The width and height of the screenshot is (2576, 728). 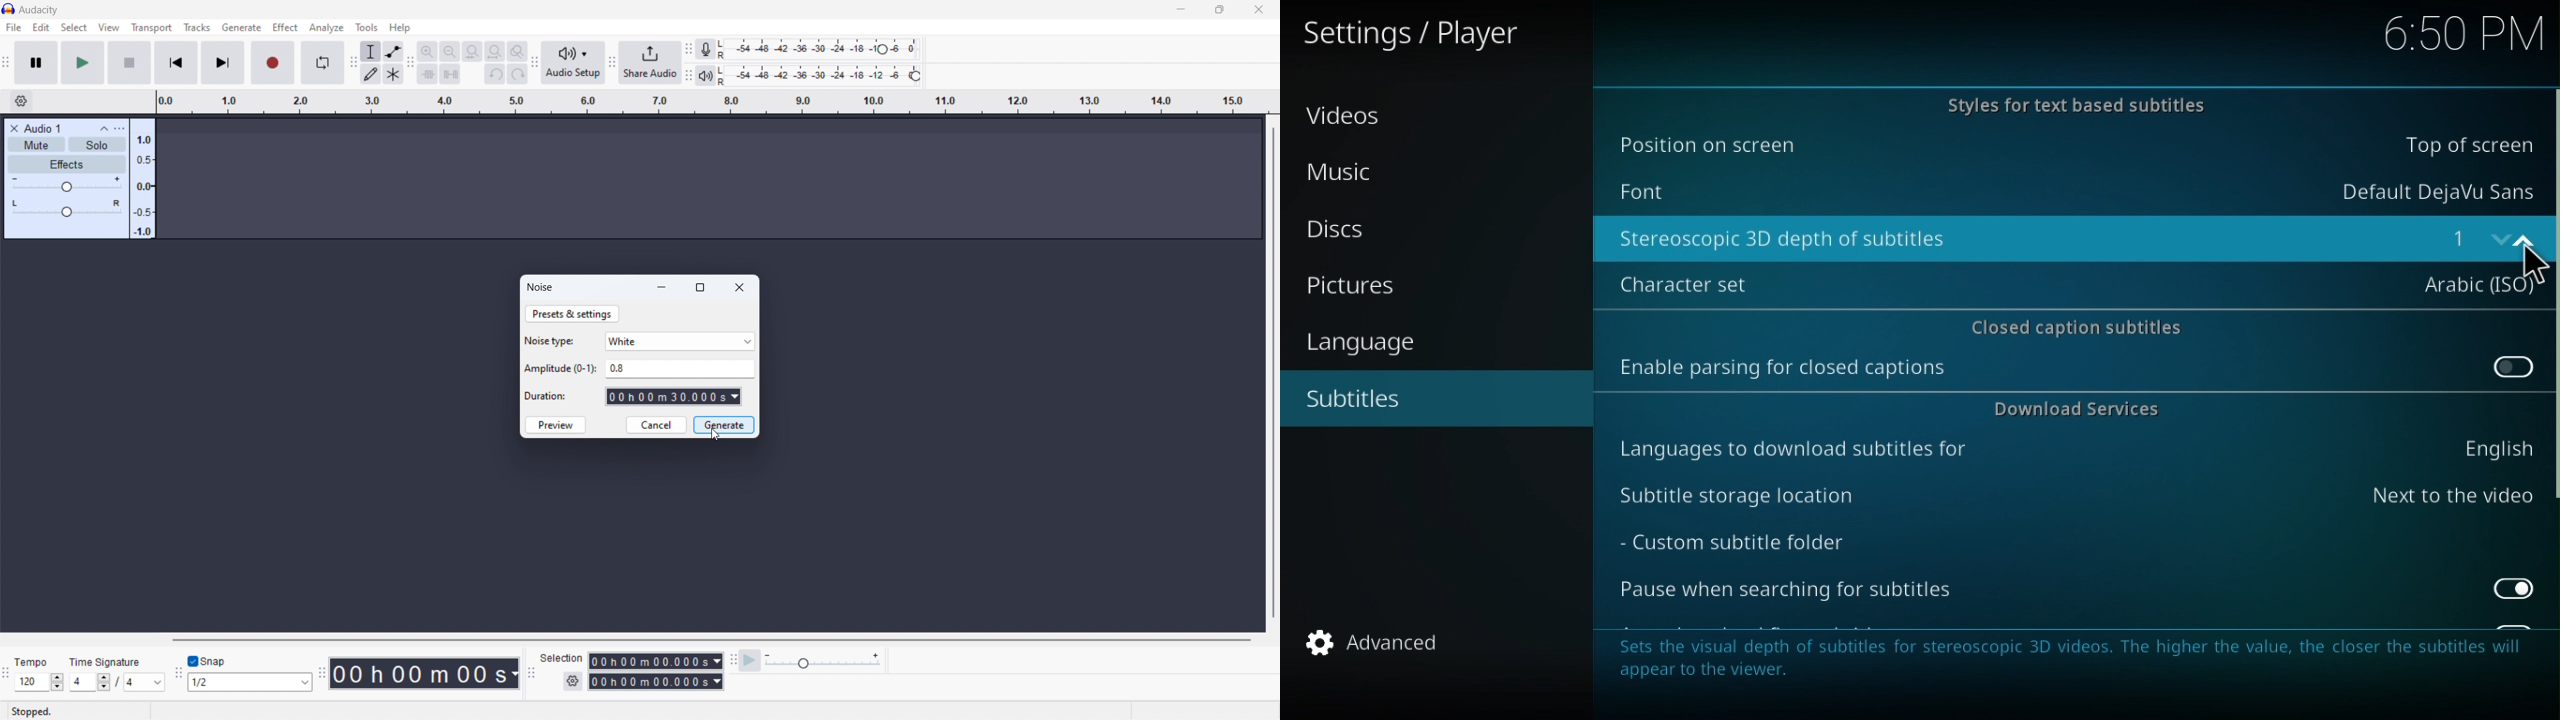 I want to click on zoom out, so click(x=449, y=51).